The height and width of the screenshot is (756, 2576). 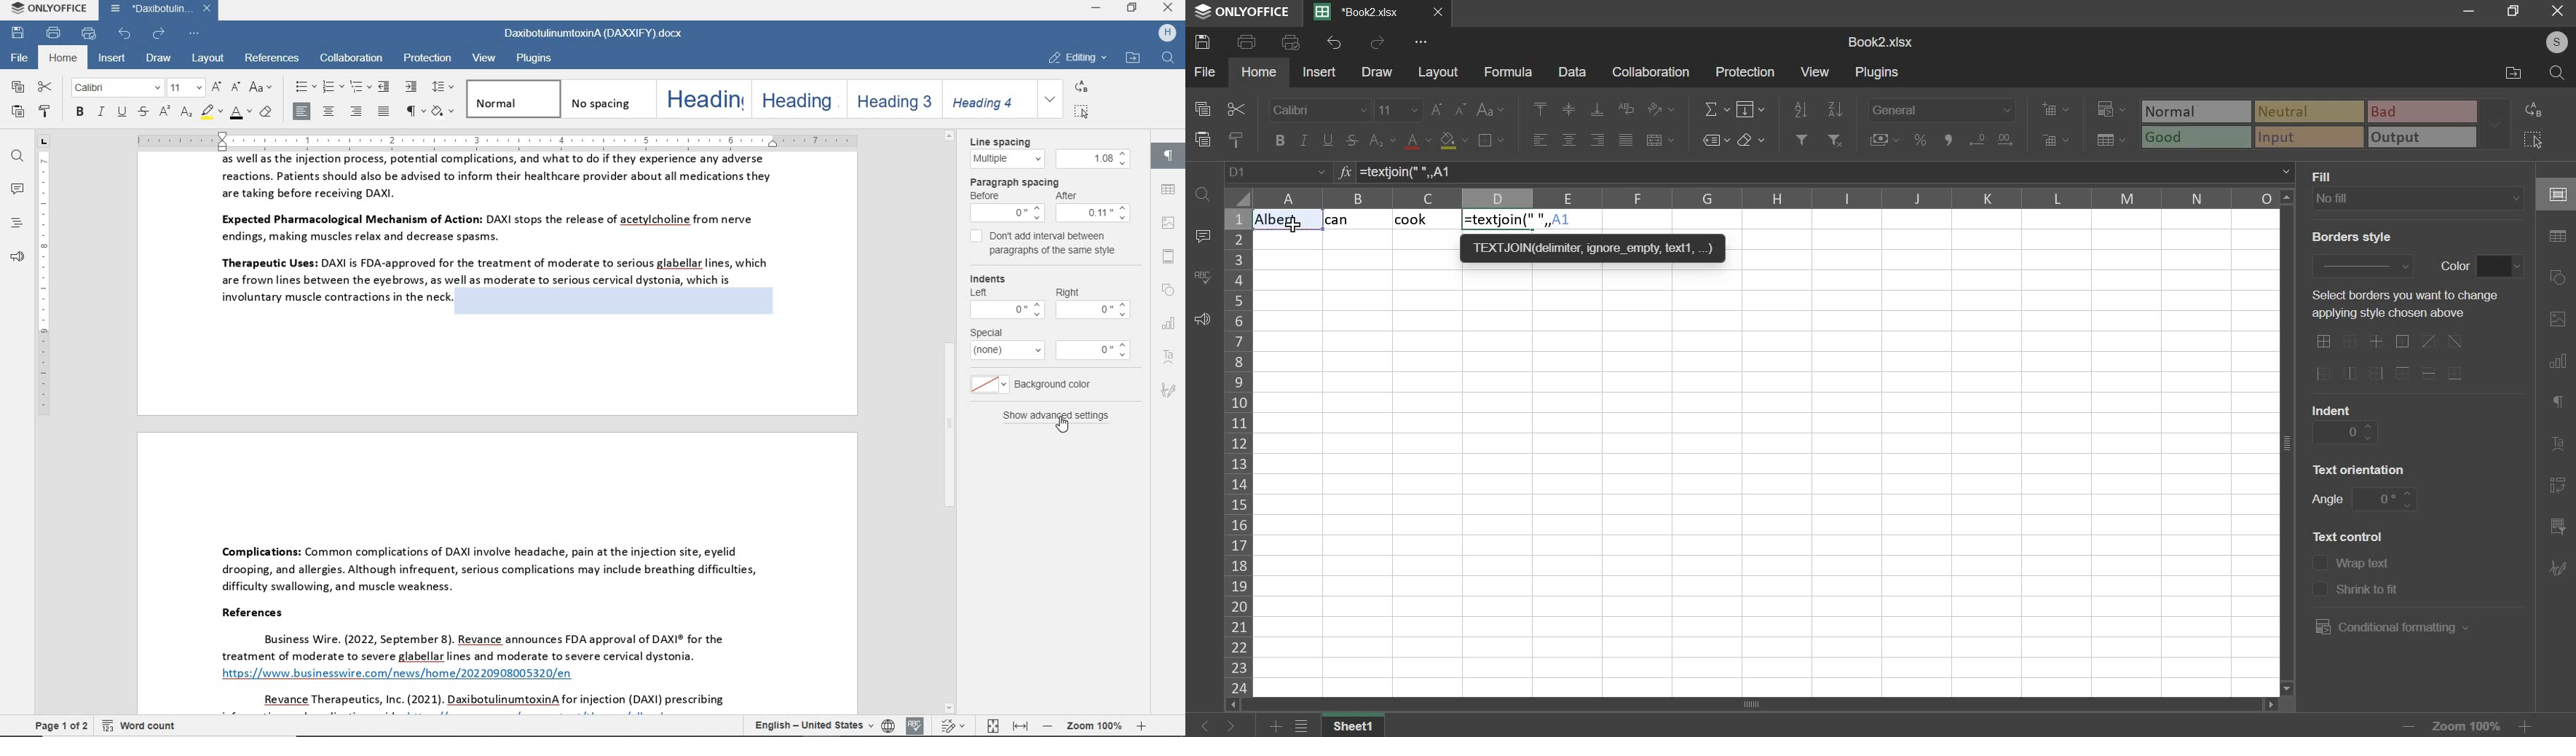 What do you see at coordinates (1047, 151) in the screenshot?
I see `line spacing` at bounding box center [1047, 151].